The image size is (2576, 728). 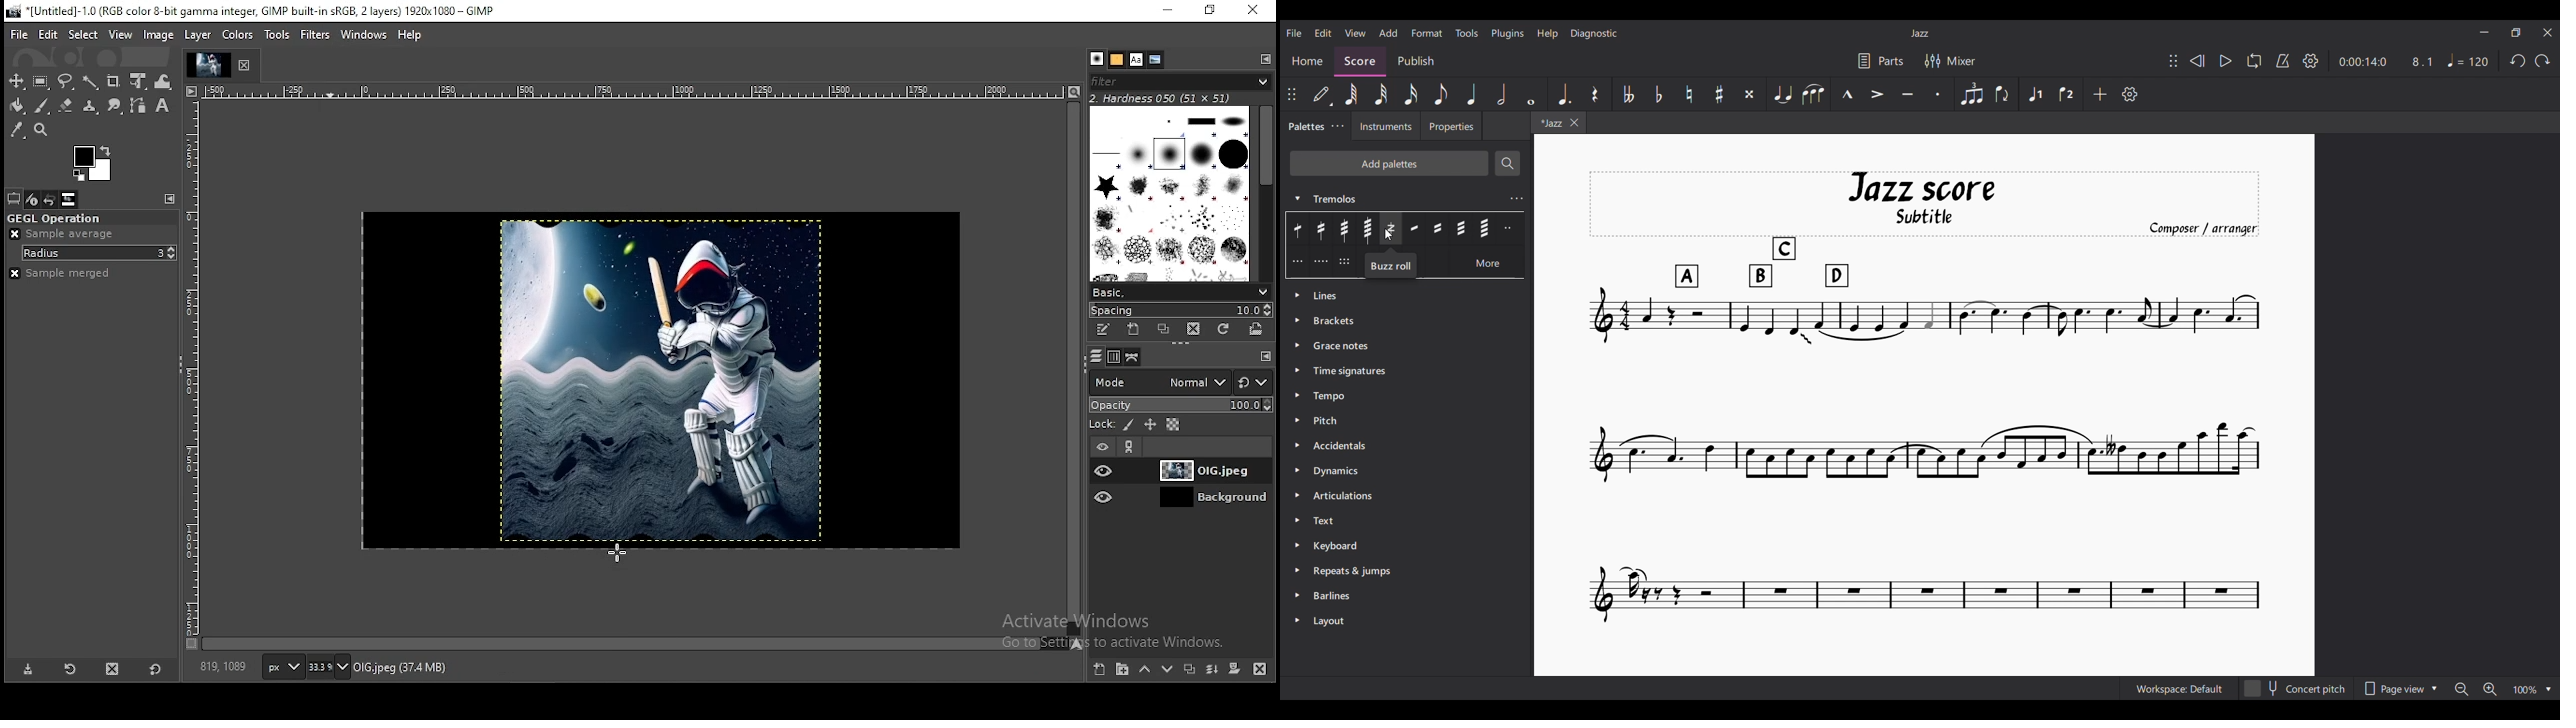 I want to click on move layer up, so click(x=1150, y=670).